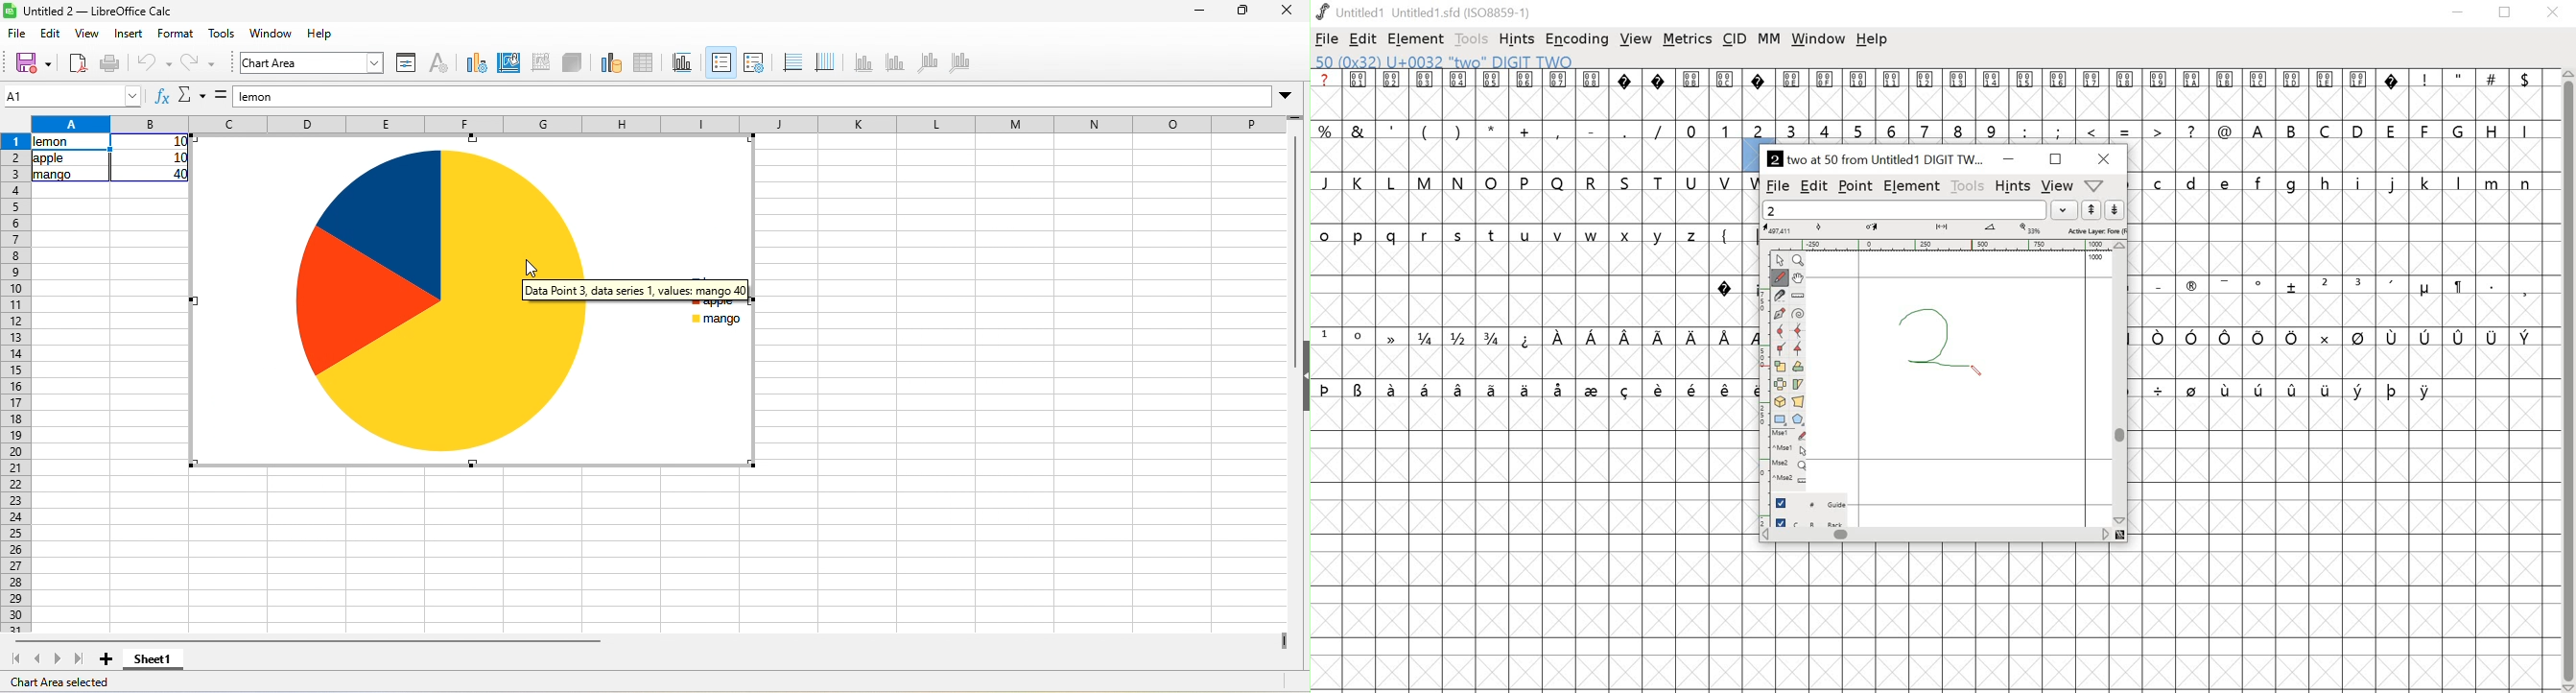 This screenshot has height=700, width=2576. What do you see at coordinates (722, 61) in the screenshot?
I see `legend on off` at bounding box center [722, 61].